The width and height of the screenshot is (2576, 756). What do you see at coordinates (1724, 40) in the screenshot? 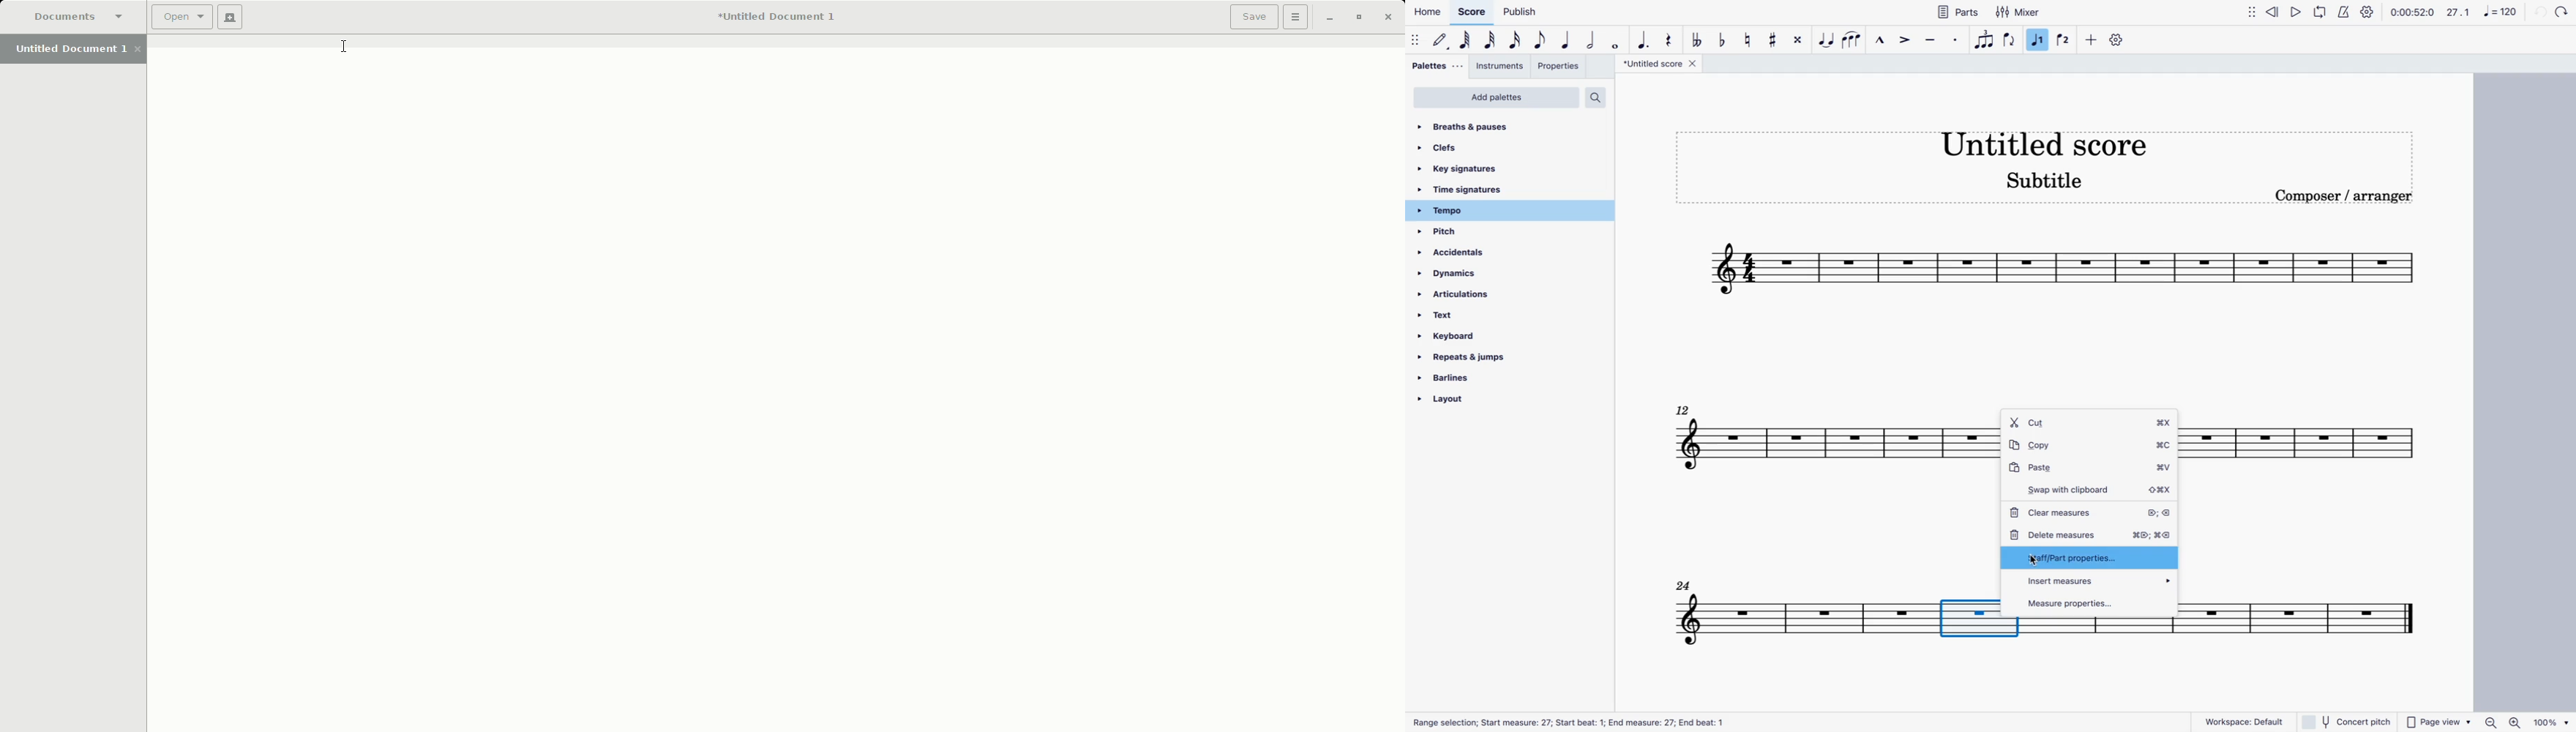
I see `toggle flat` at bounding box center [1724, 40].